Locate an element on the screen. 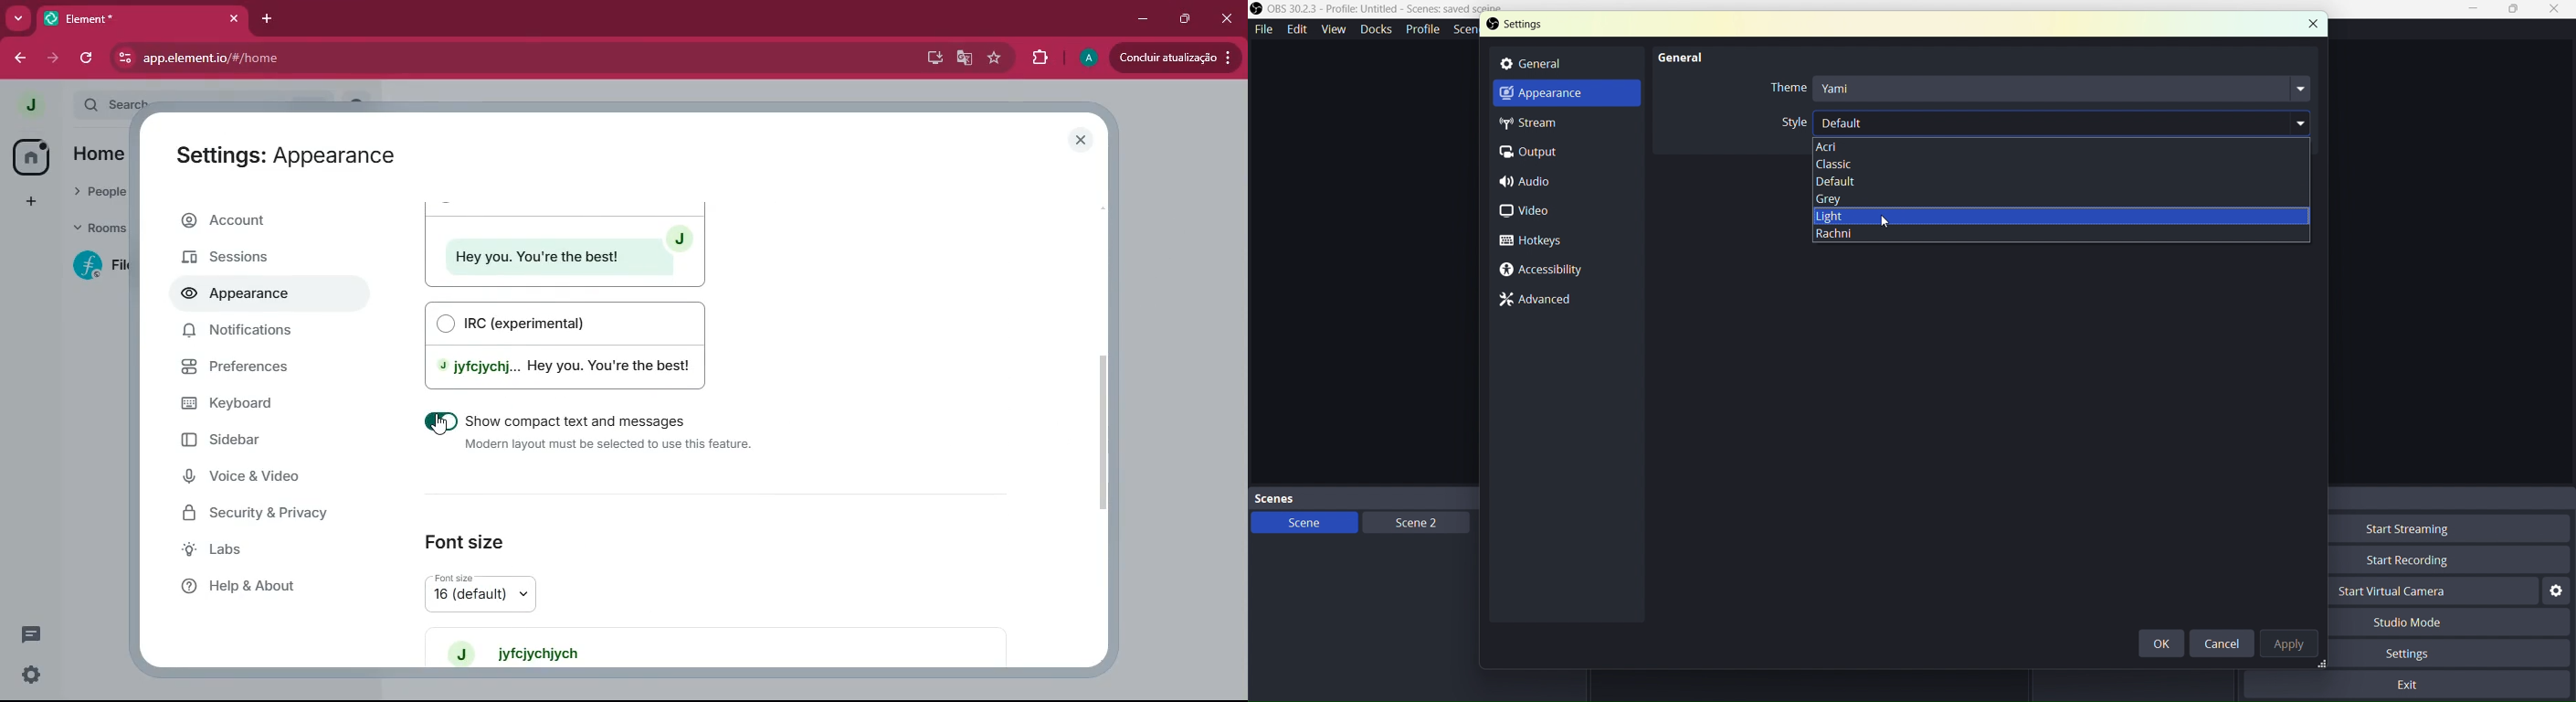  Accesibility is located at coordinates (1543, 270).